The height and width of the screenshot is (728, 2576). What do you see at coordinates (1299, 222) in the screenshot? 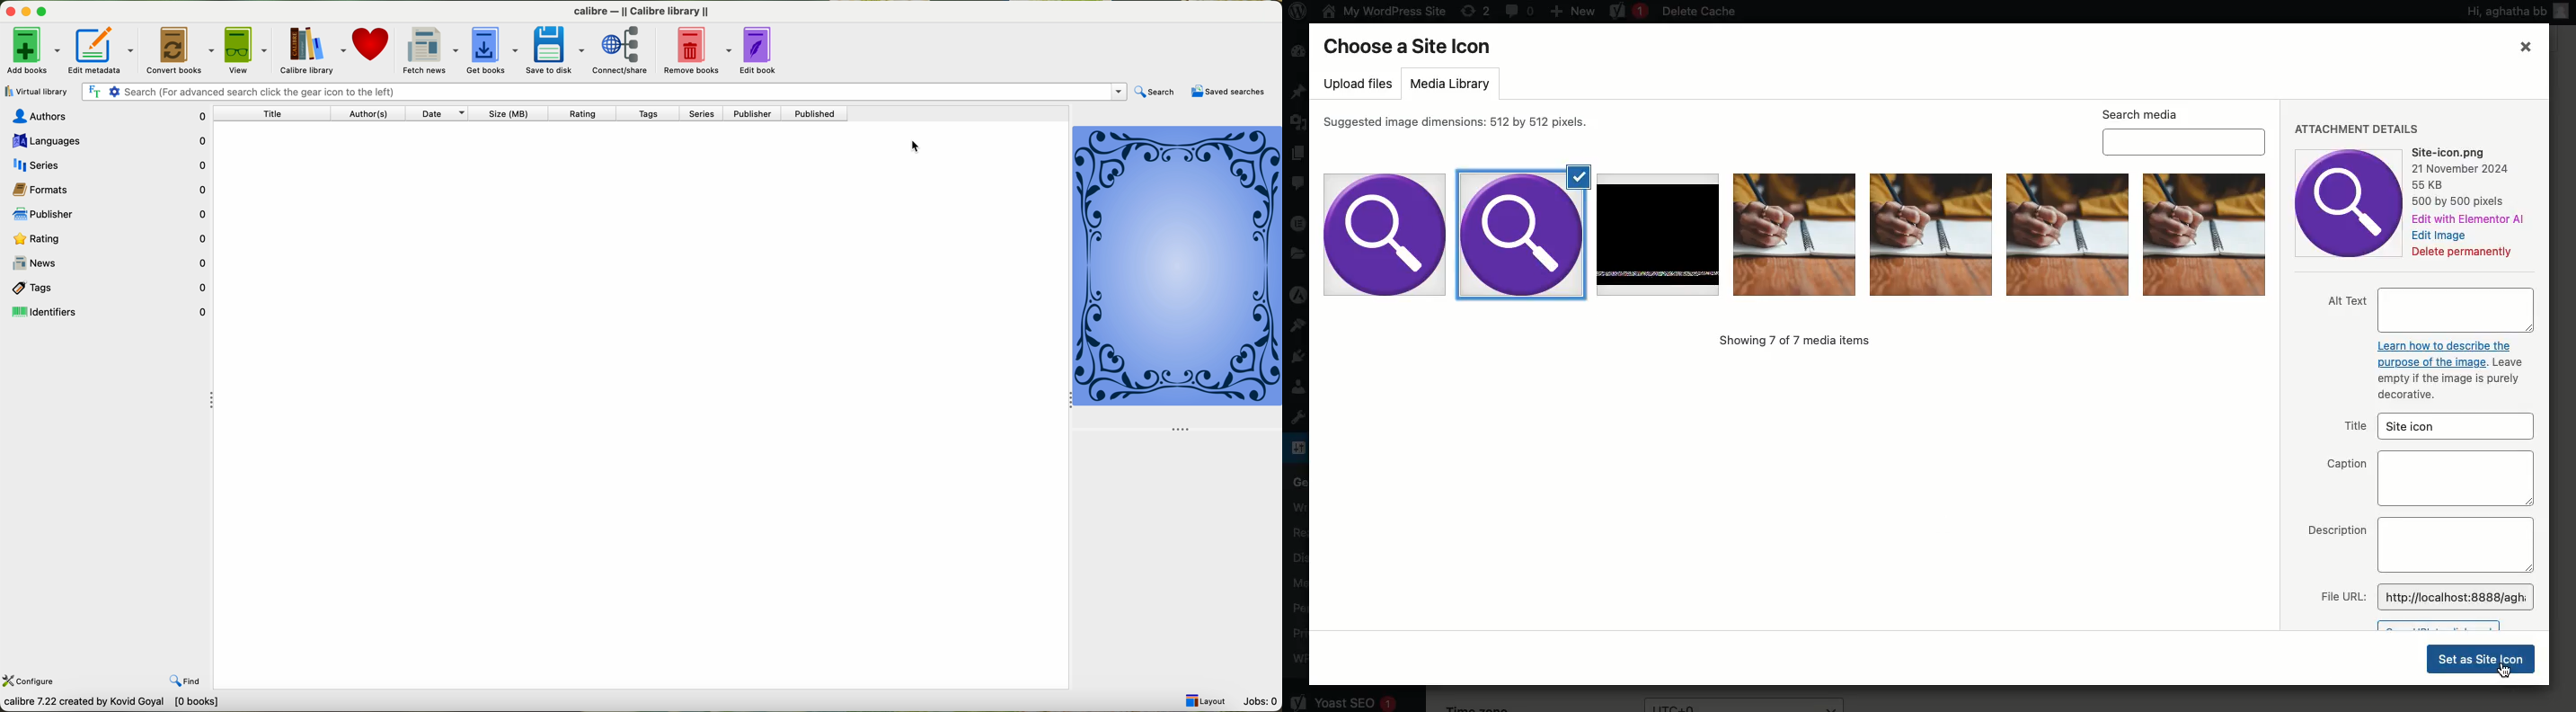
I see `Elementor` at bounding box center [1299, 222].